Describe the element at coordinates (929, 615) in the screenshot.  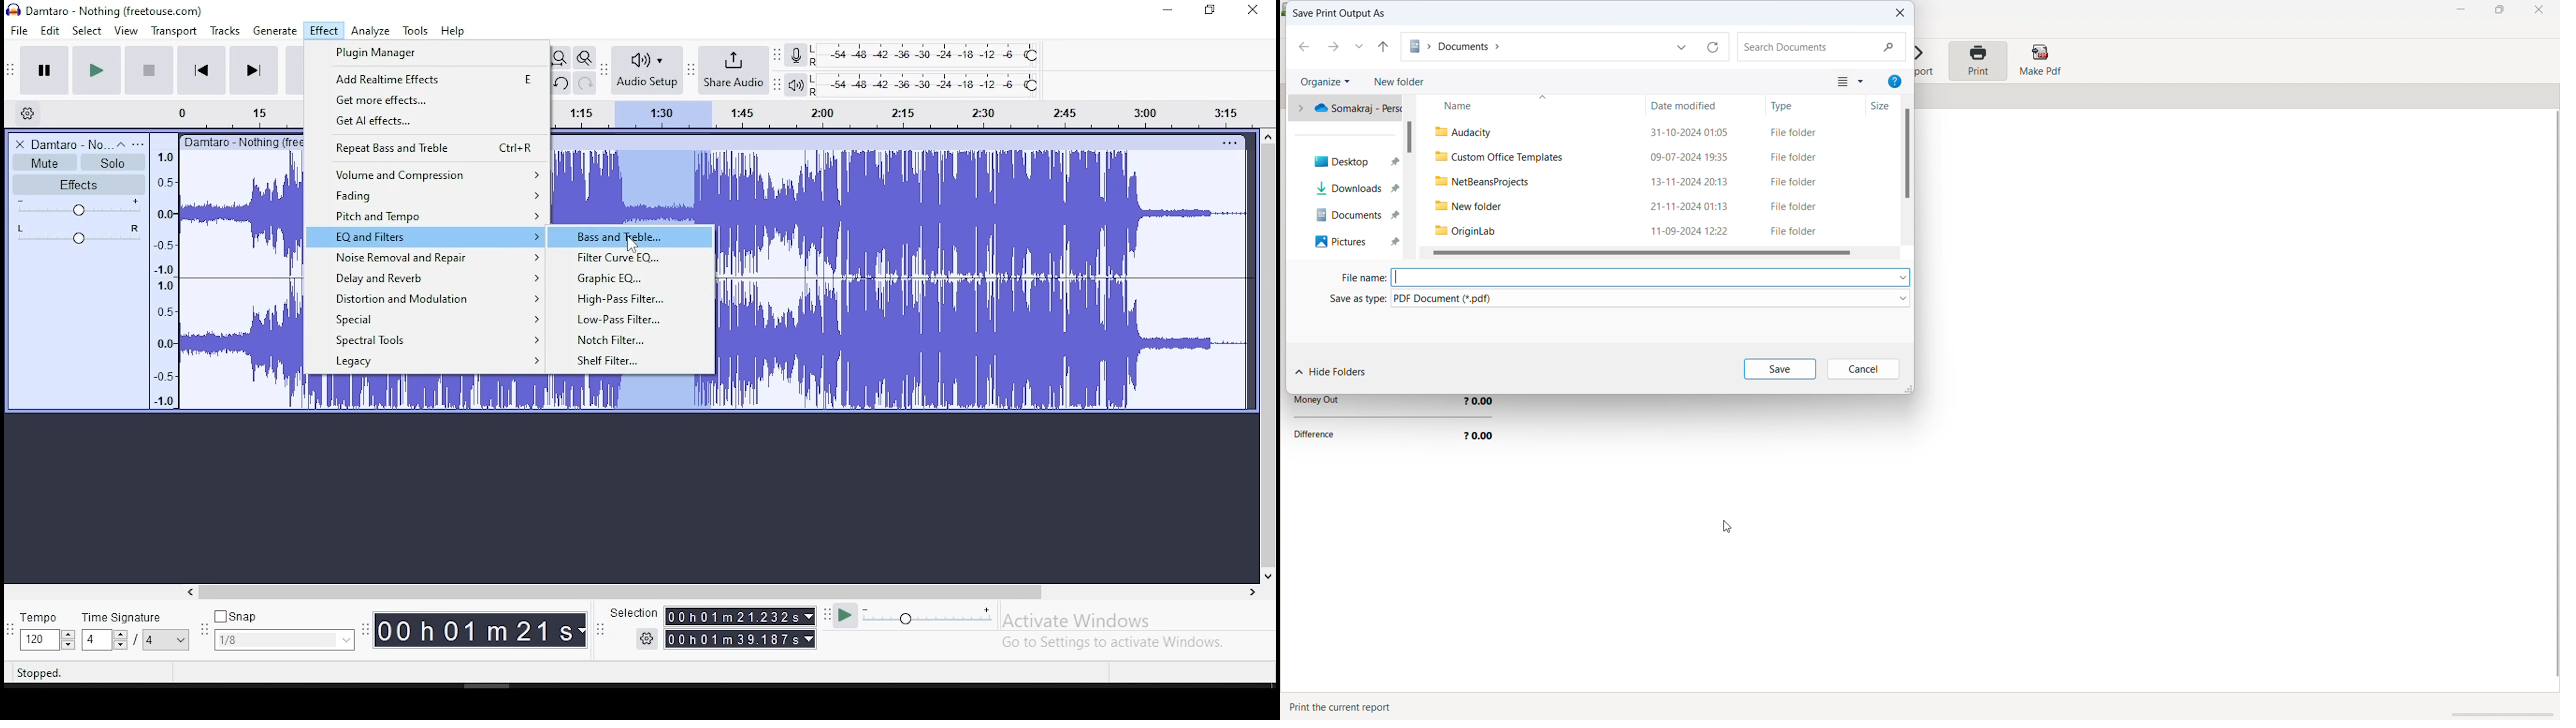
I see `playback speed` at that location.